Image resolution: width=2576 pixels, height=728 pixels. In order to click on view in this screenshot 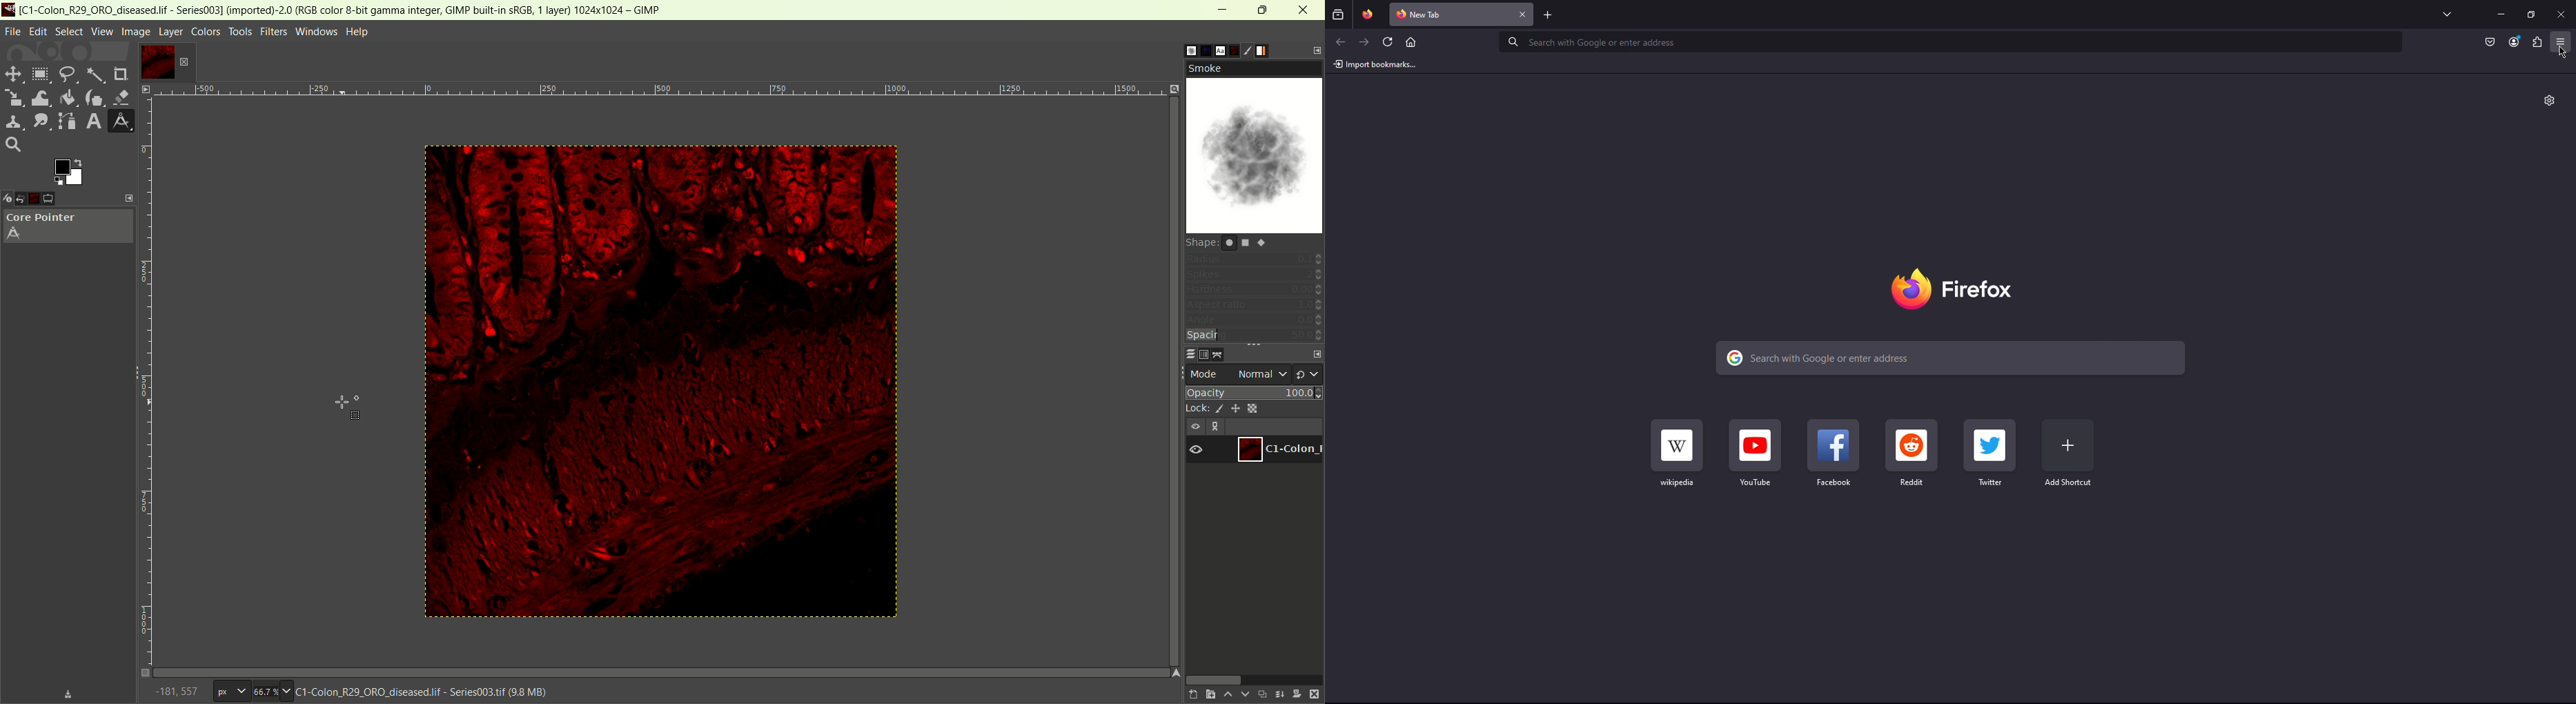, I will do `click(101, 31)`.